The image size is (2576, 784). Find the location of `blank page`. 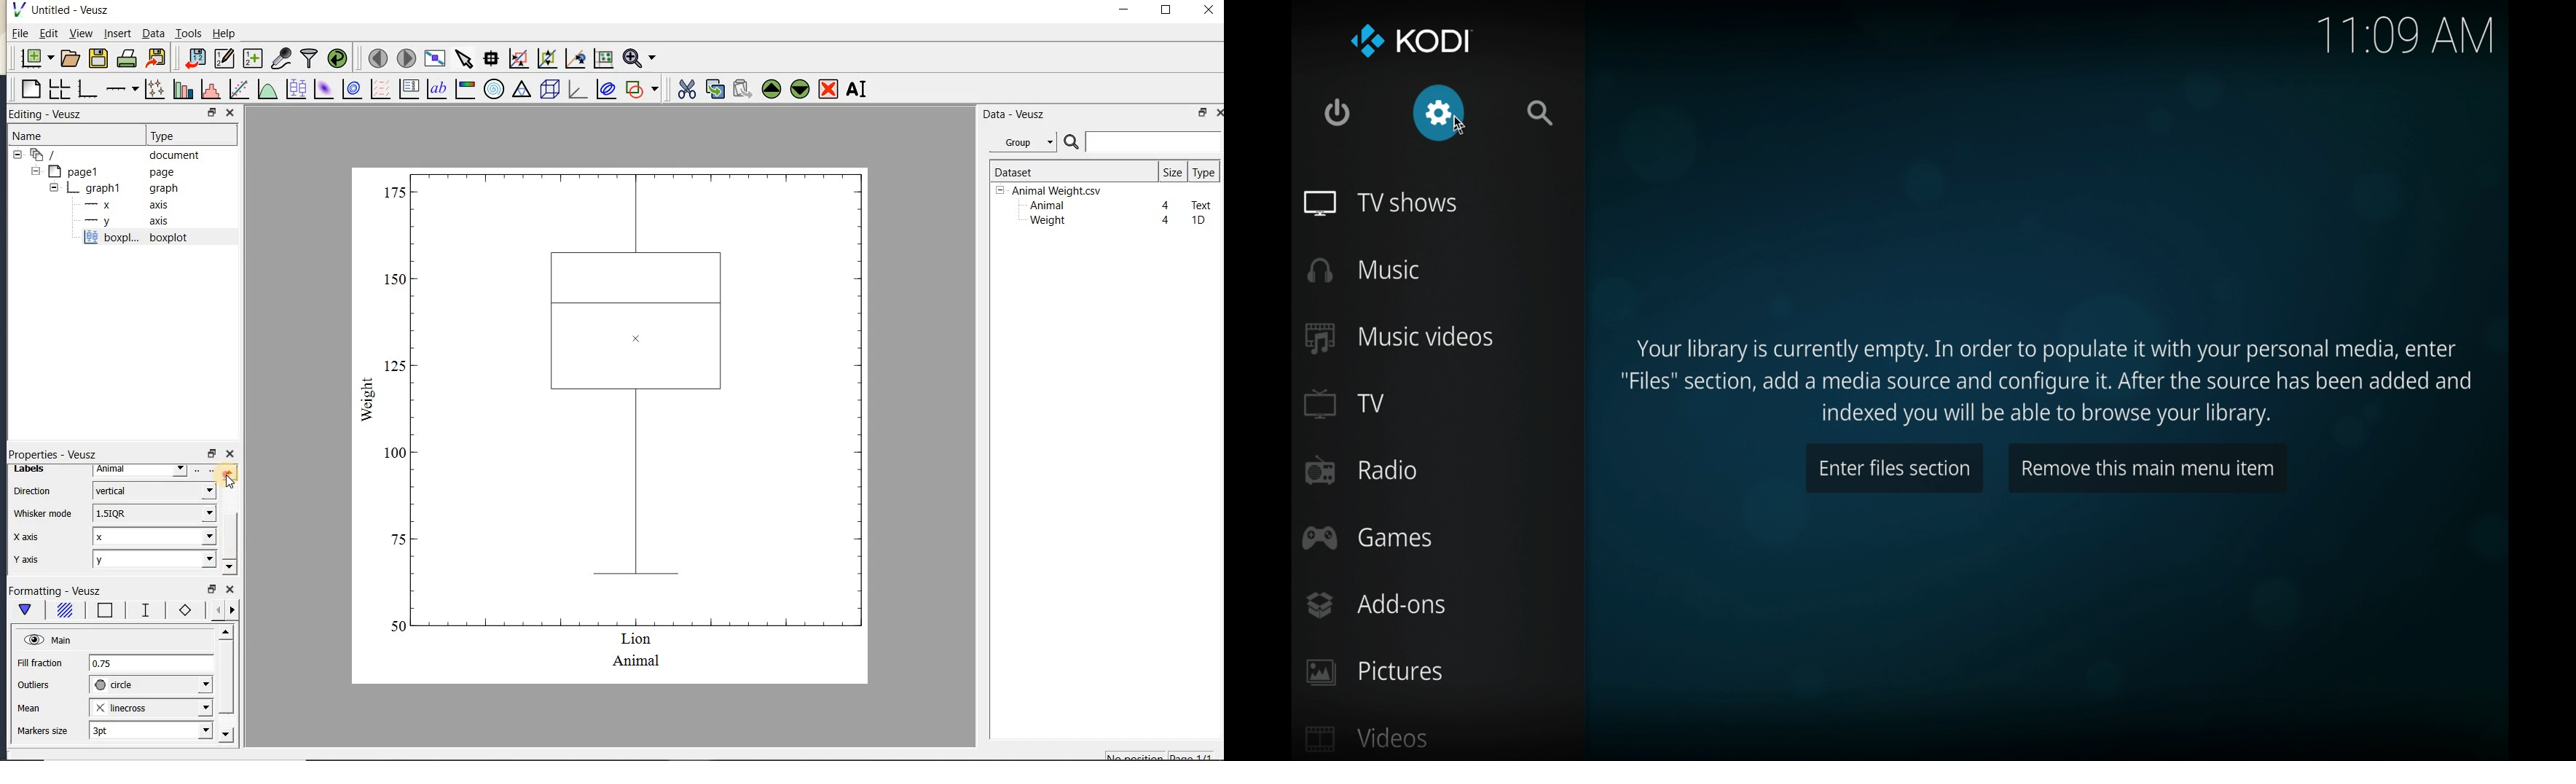

blank page is located at coordinates (29, 90).